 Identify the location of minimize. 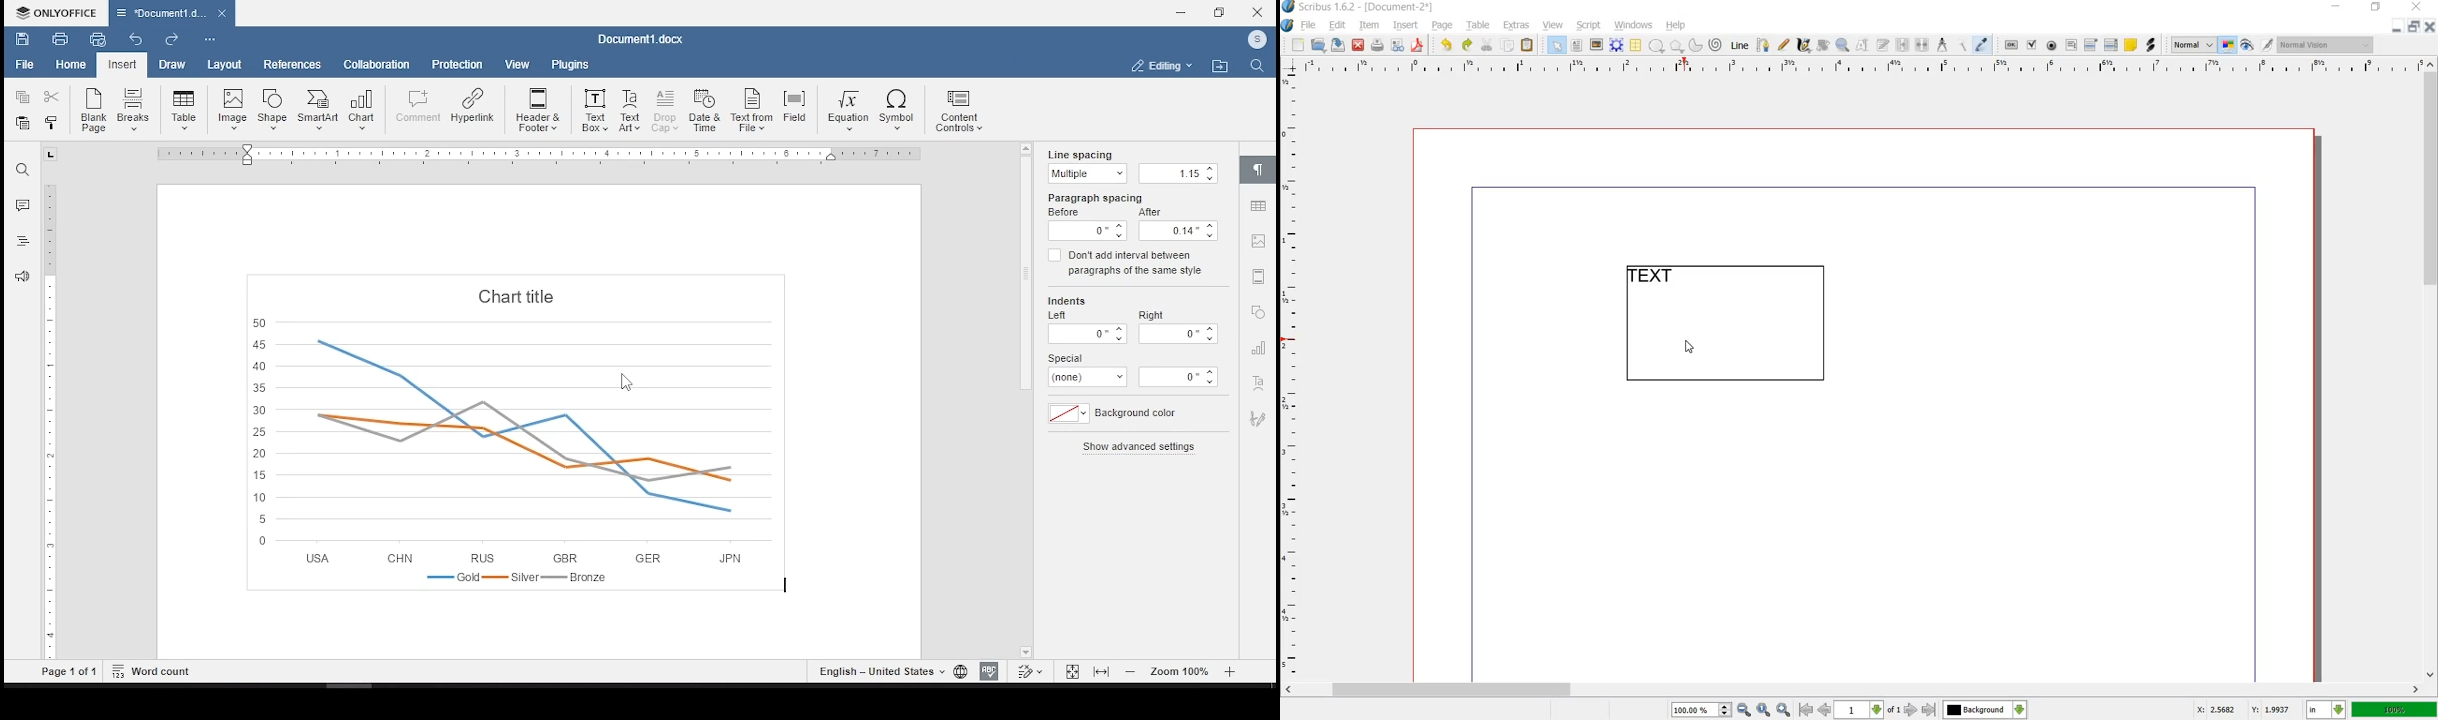
(1181, 12).